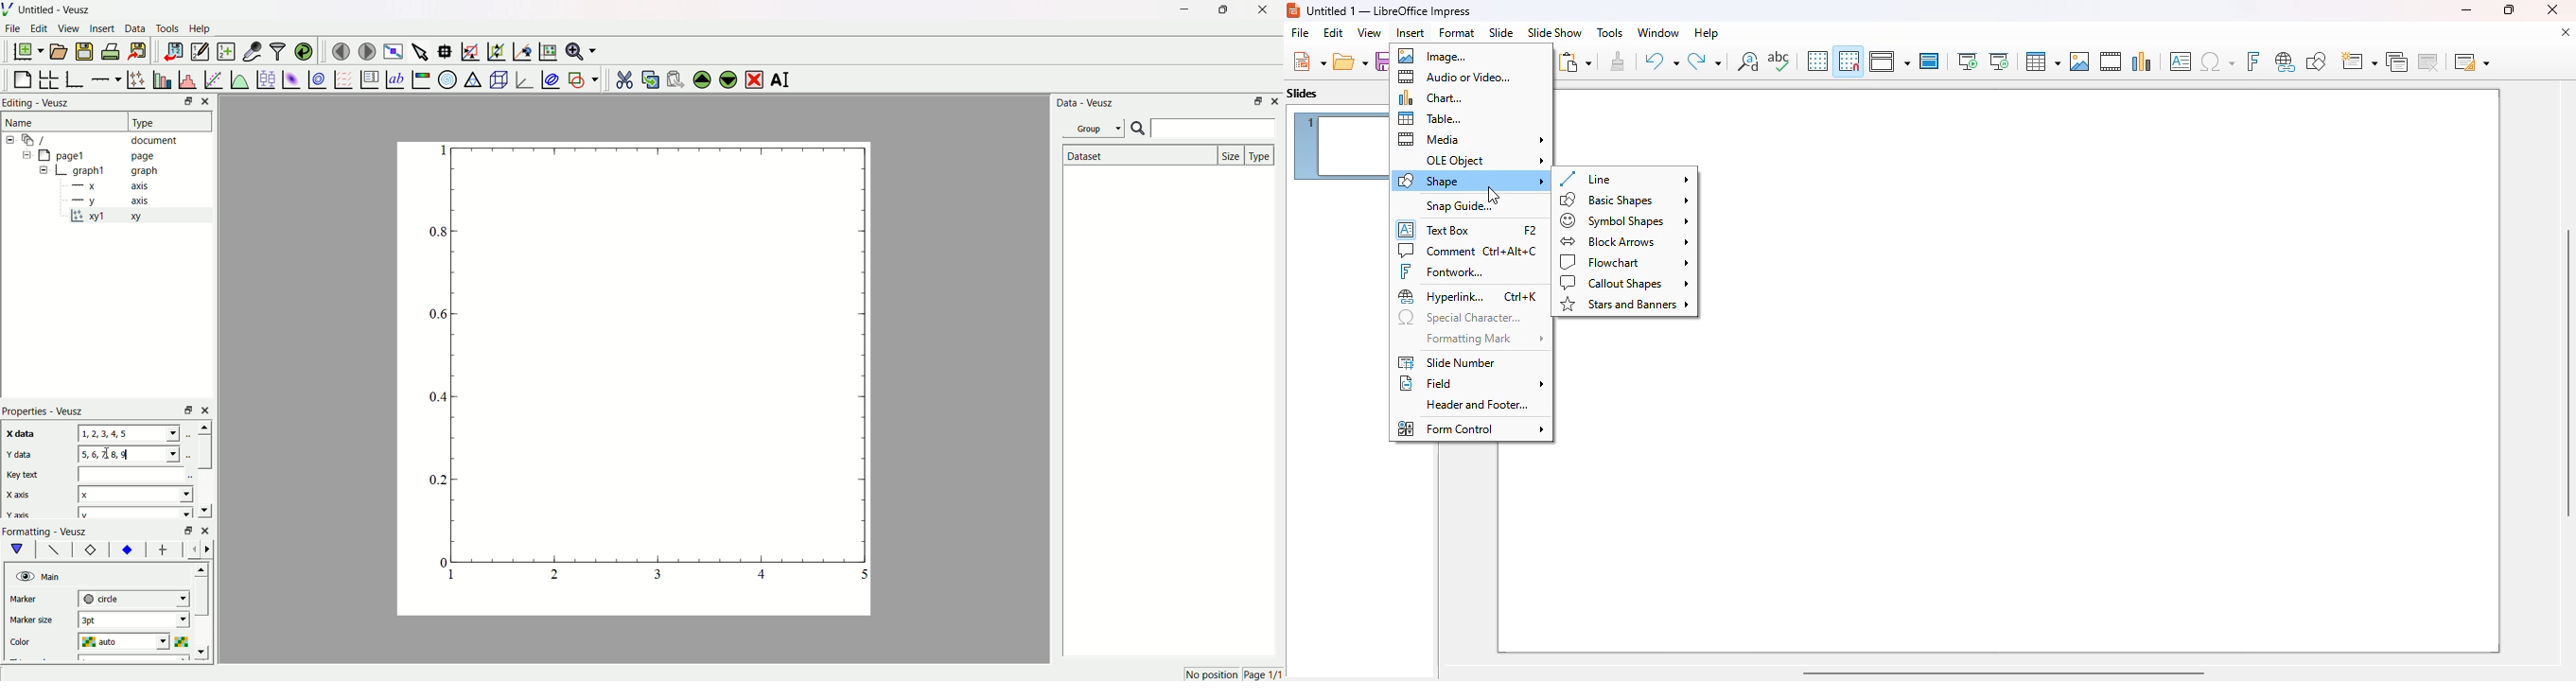 This screenshot has width=2576, height=700. Describe the element at coordinates (1748, 61) in the screenshot. I see `find and replace` at that location.